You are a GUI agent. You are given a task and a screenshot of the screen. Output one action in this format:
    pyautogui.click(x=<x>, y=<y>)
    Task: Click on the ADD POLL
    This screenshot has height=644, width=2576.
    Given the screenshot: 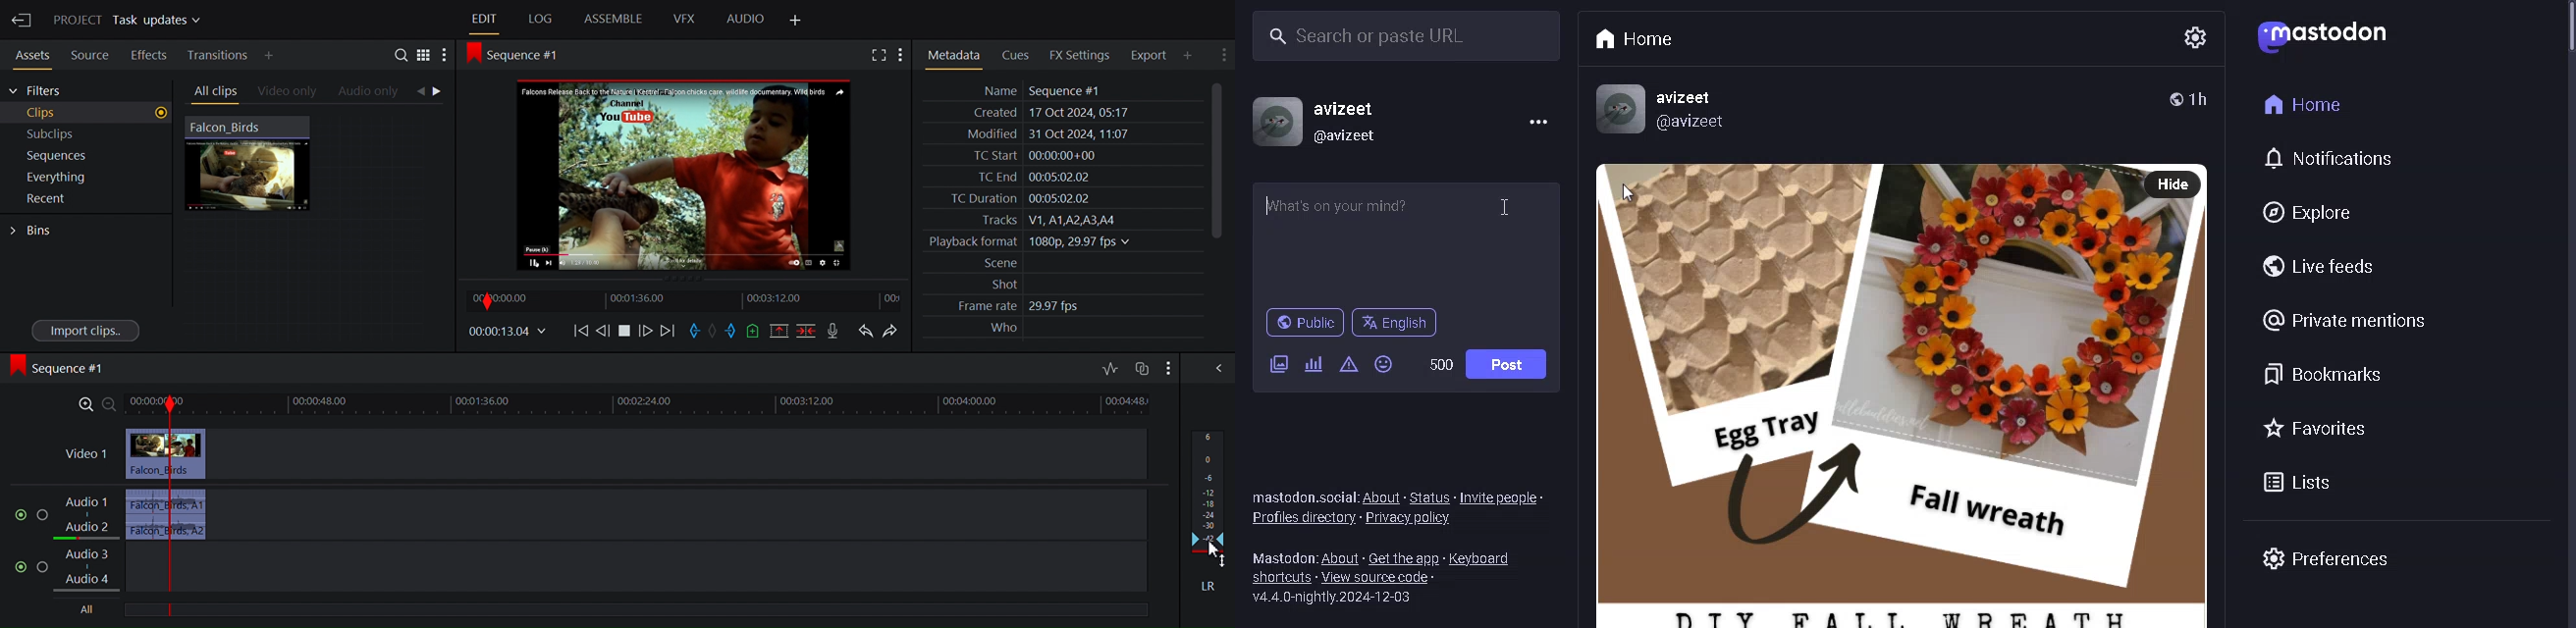 What is the action you would take?
    pyautogui.click(x=1313, y=365)
    